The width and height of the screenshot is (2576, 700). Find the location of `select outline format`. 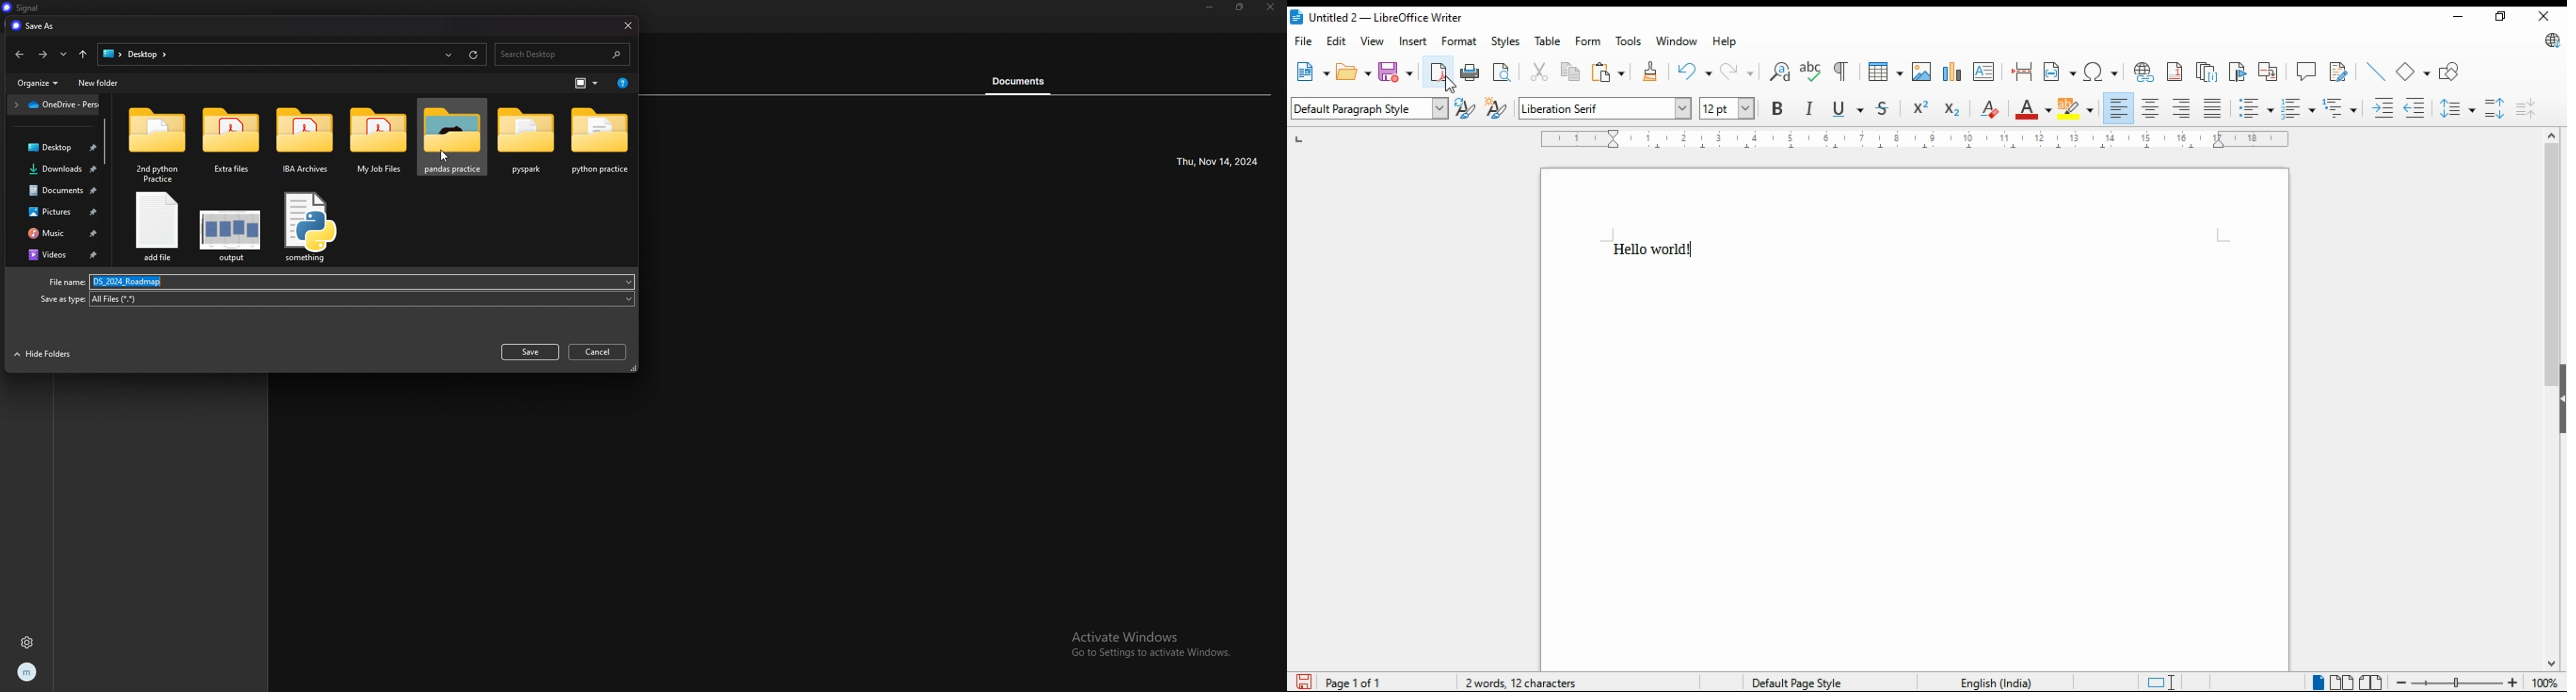

select outline format is located at coordinates (2339, 107).